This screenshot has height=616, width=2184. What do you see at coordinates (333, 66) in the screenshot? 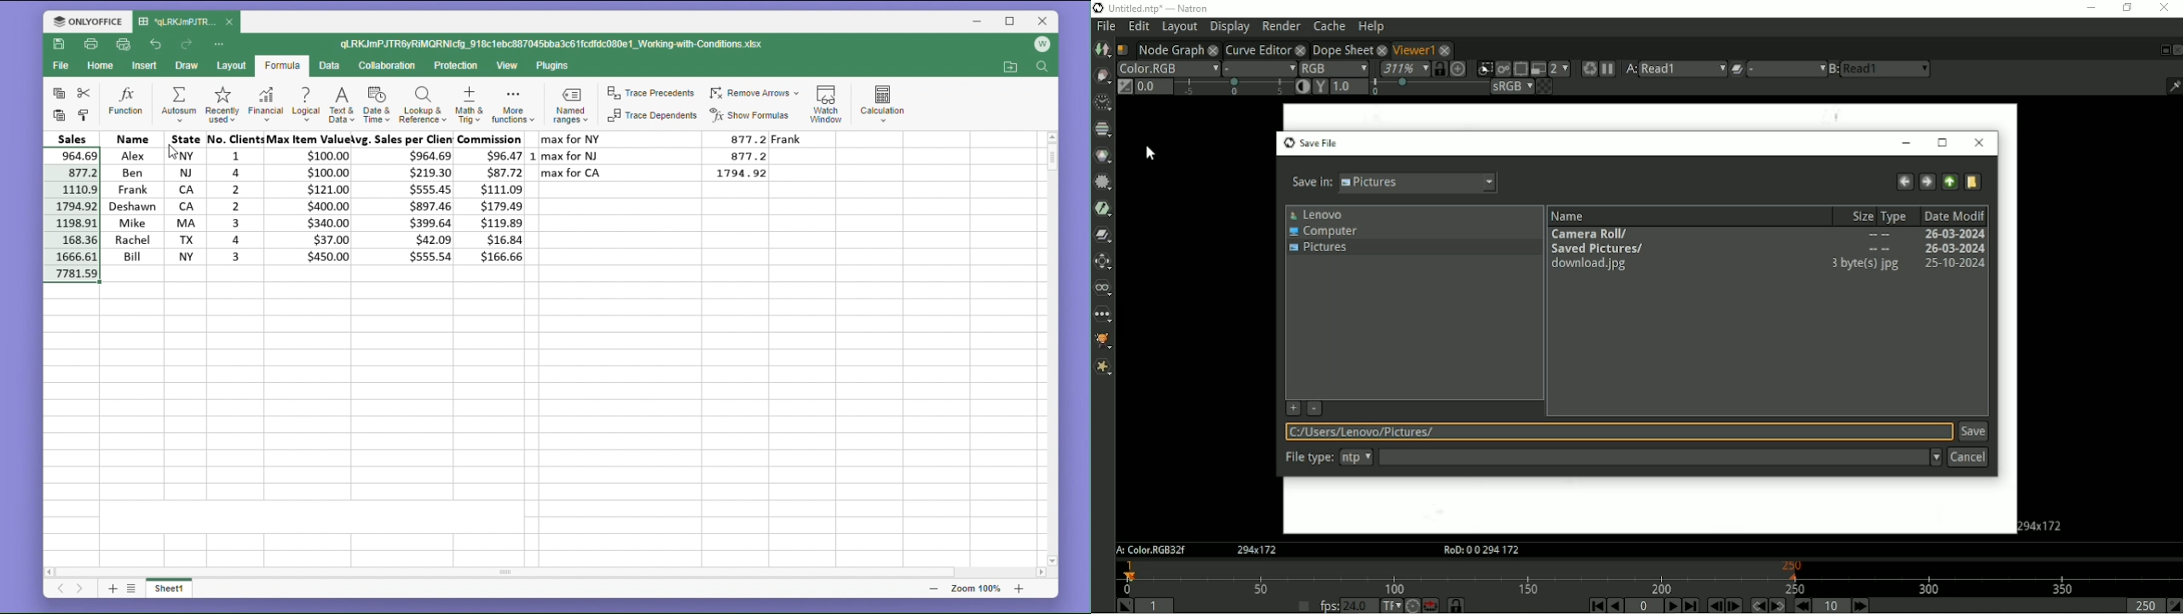
I see `data` at bounding box center [333, 66].